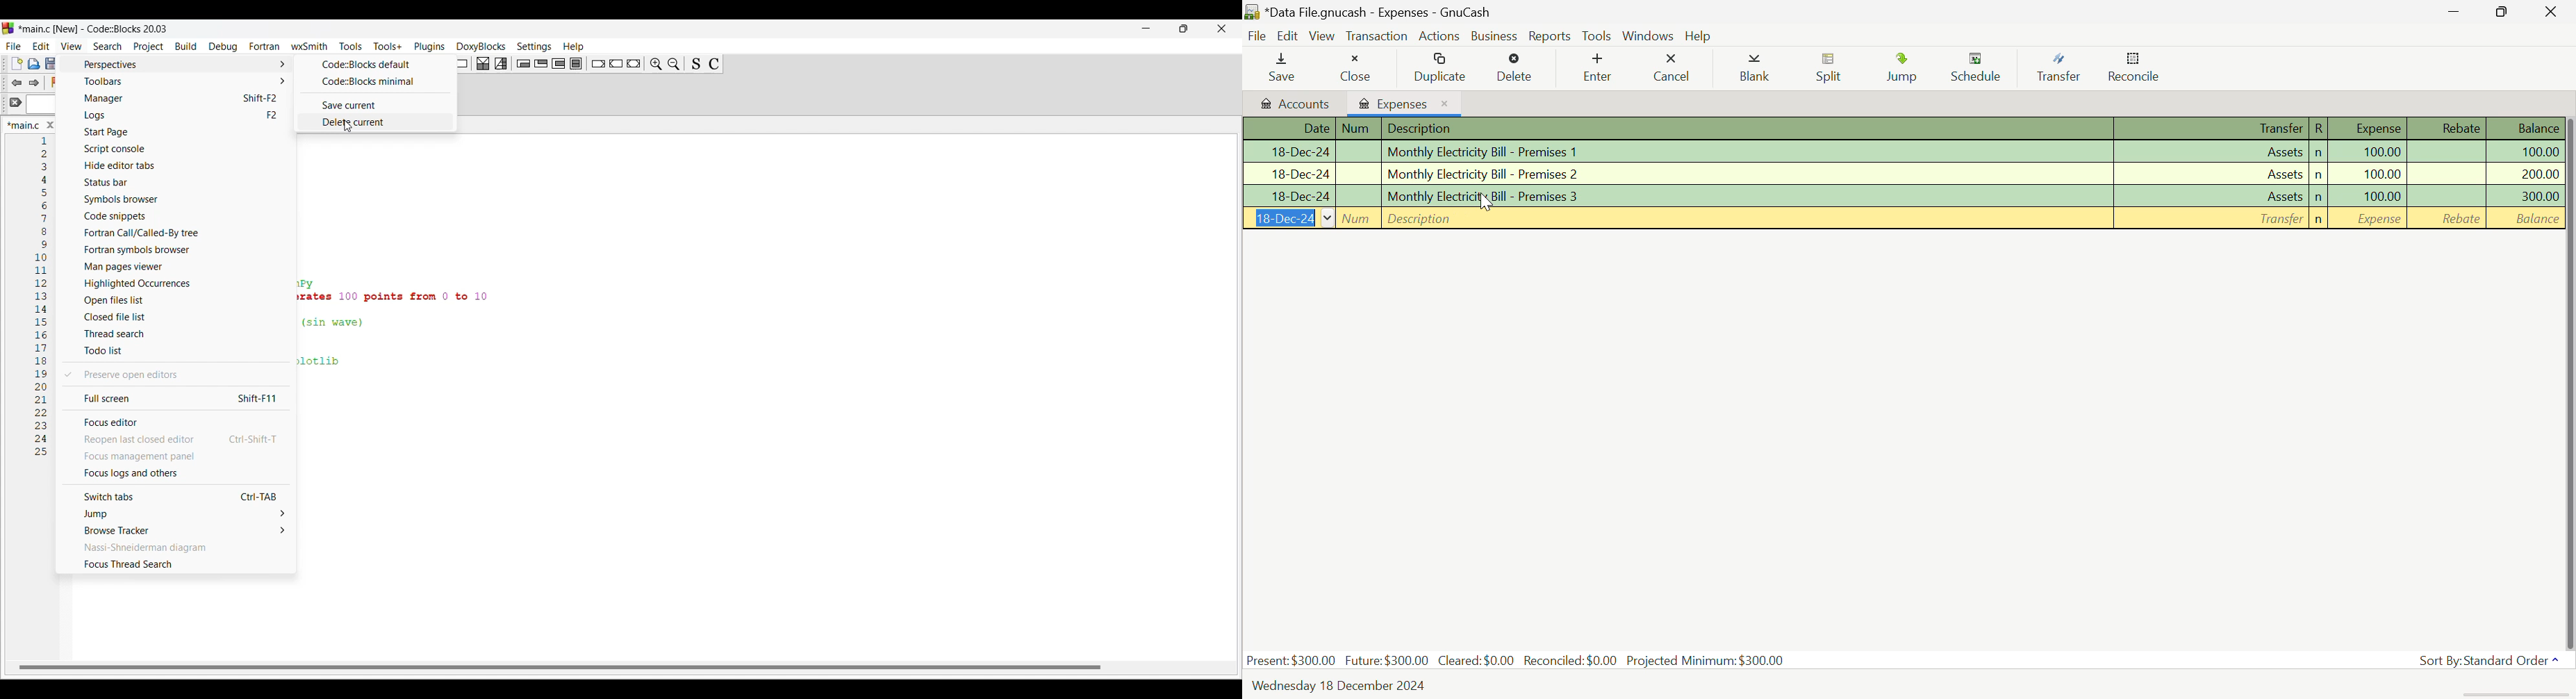 This screenshot has height=700, width=2576. I want to click on vertical scroll bar, so click(2568, 380).